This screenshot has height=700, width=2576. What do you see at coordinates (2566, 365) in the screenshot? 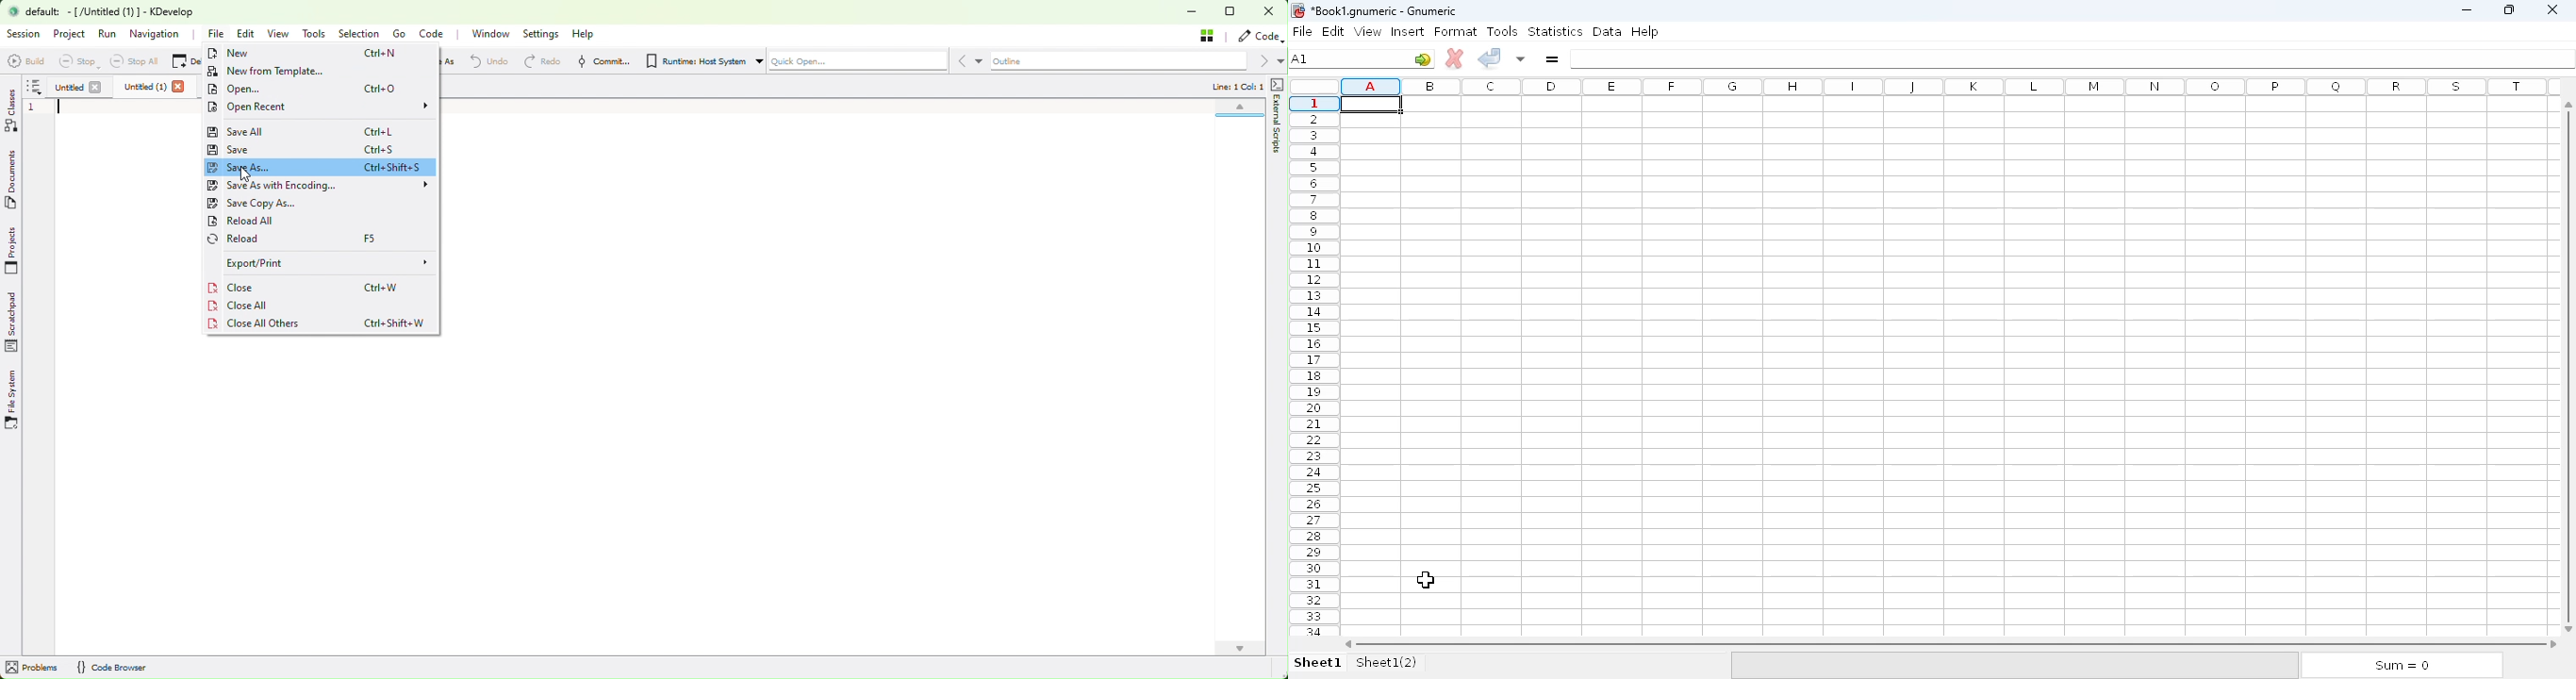
I see `vertical scroll bar` at bounding box center [2566, 365].